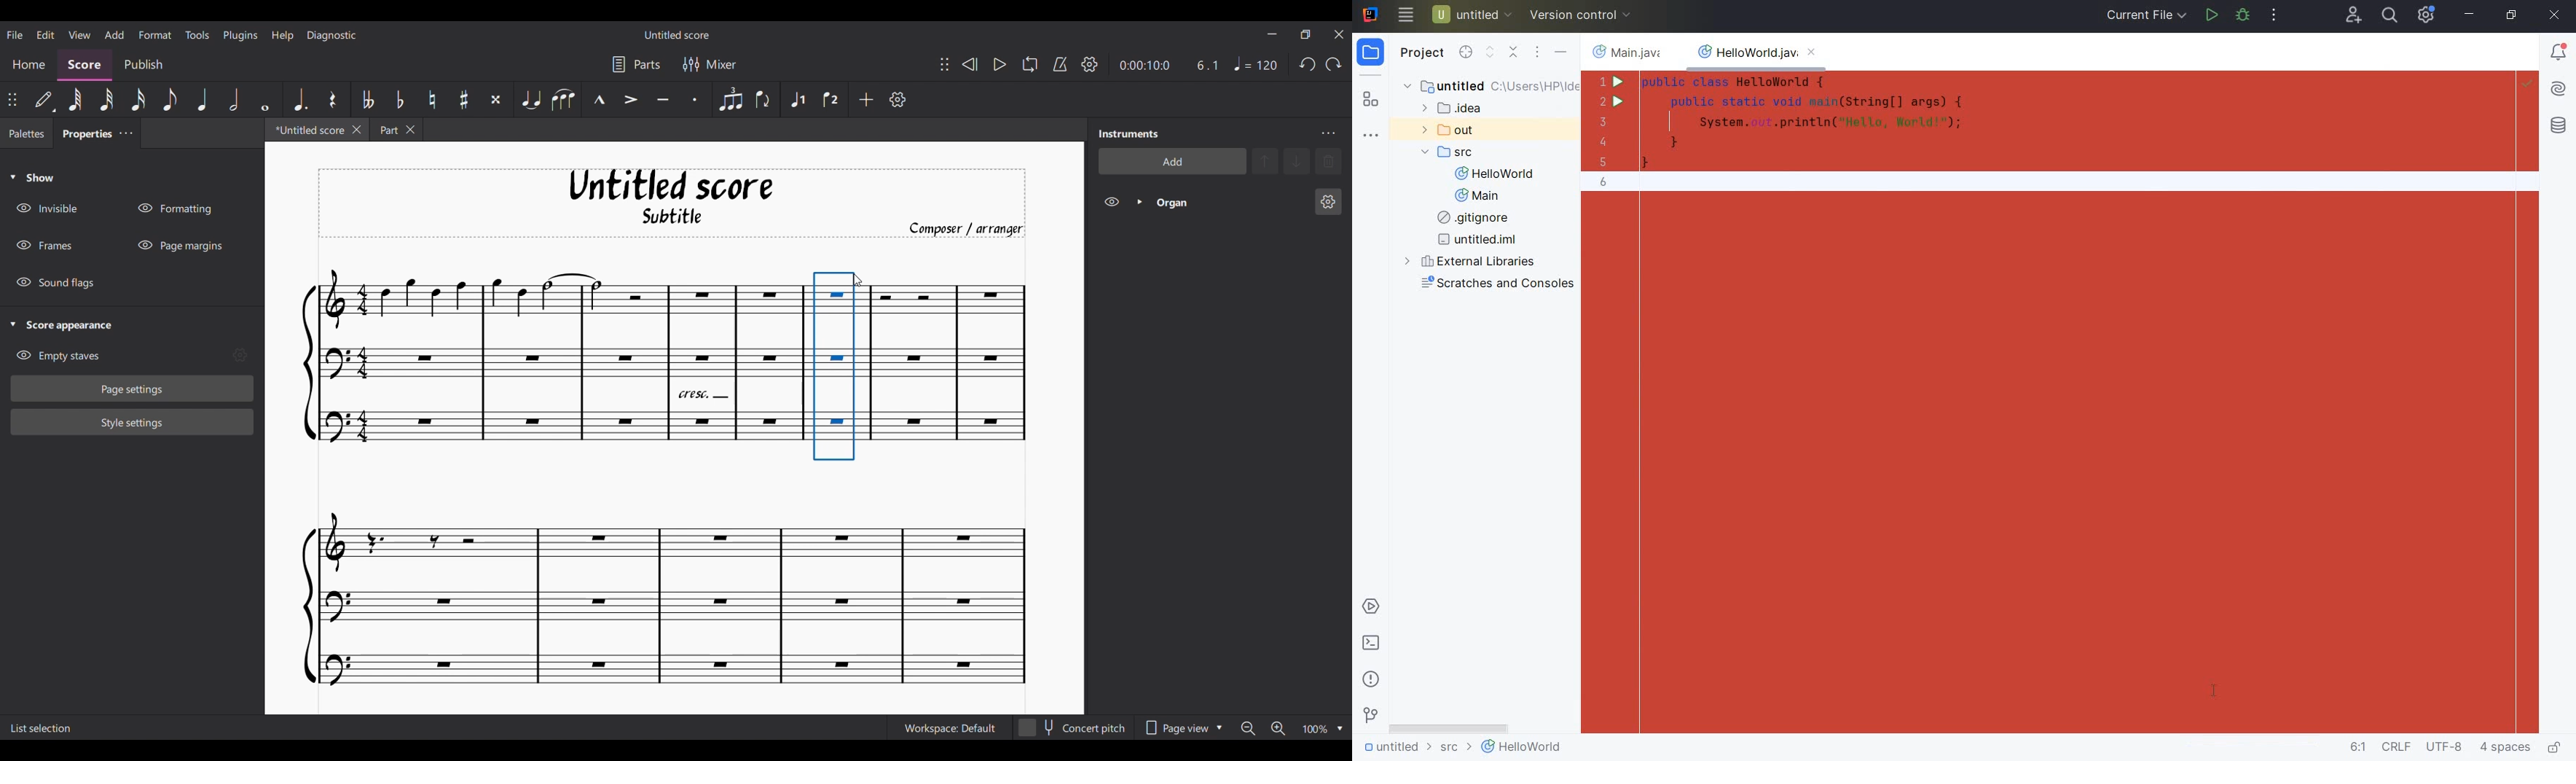 This screenshot has width=2576, height=784. What do you see at coordinates (241, 35) in the screenshot?
I see `Plugins menu` at bounding box center [241, 35].